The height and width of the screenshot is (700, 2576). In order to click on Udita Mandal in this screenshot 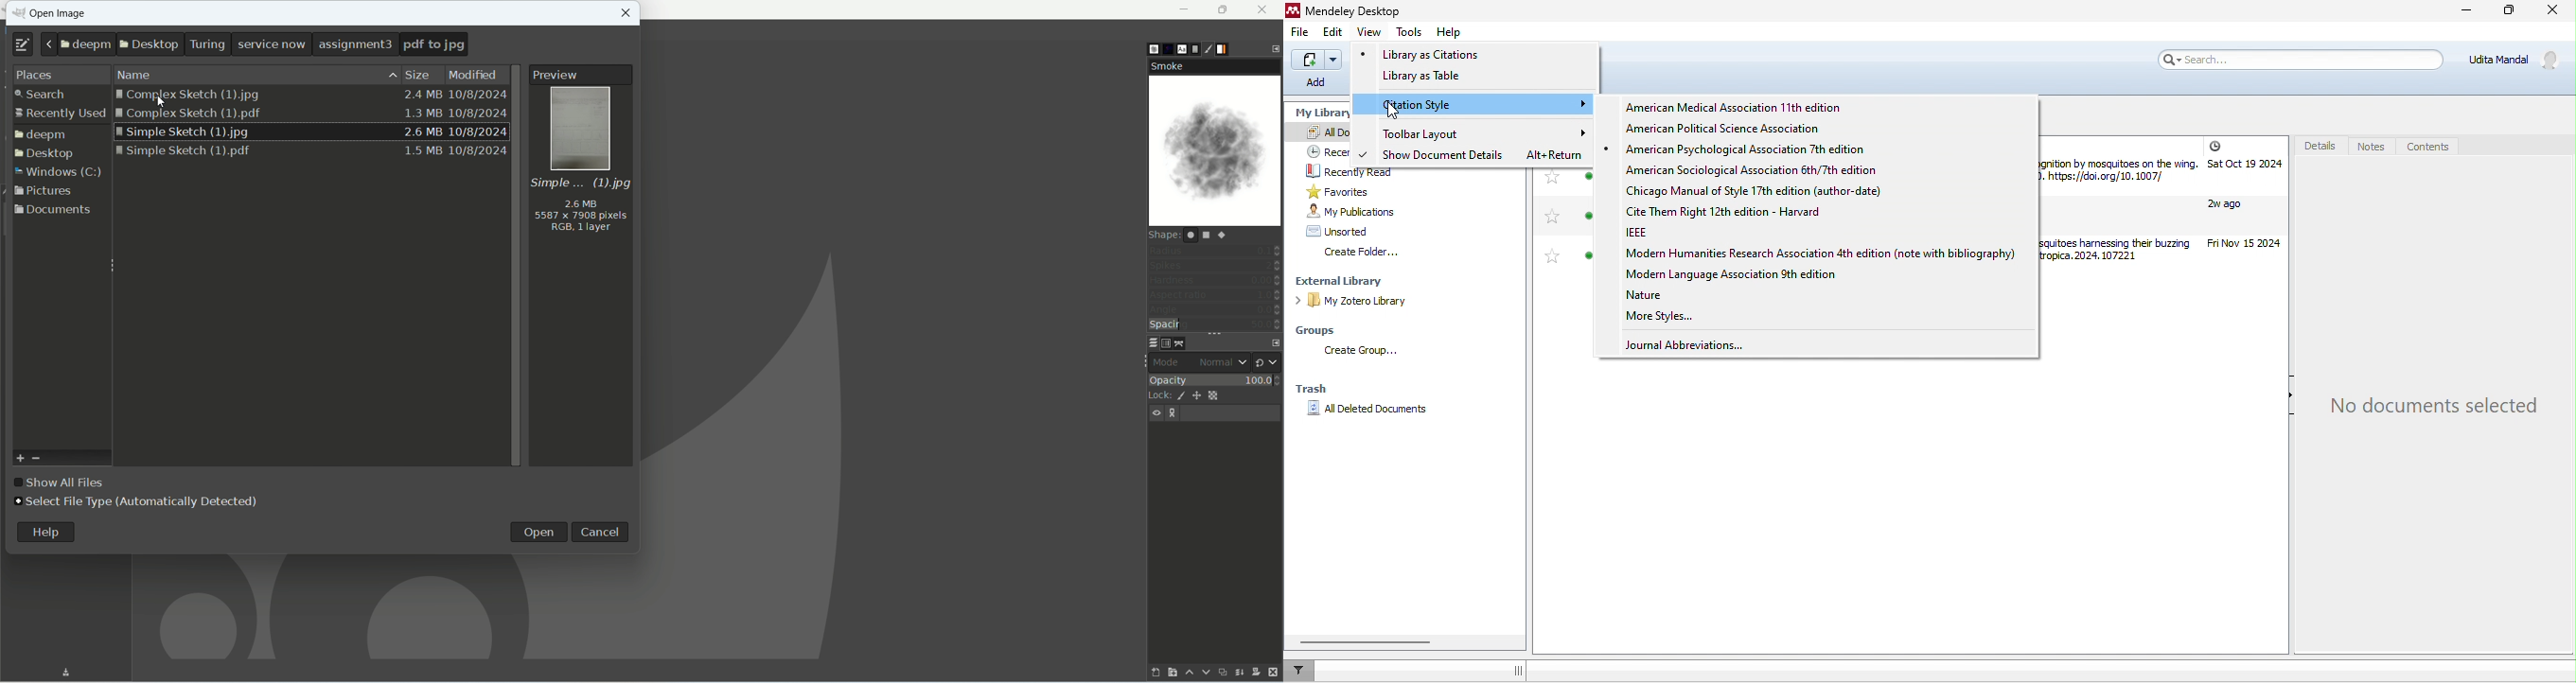, I will do `click(2516, 61)`.